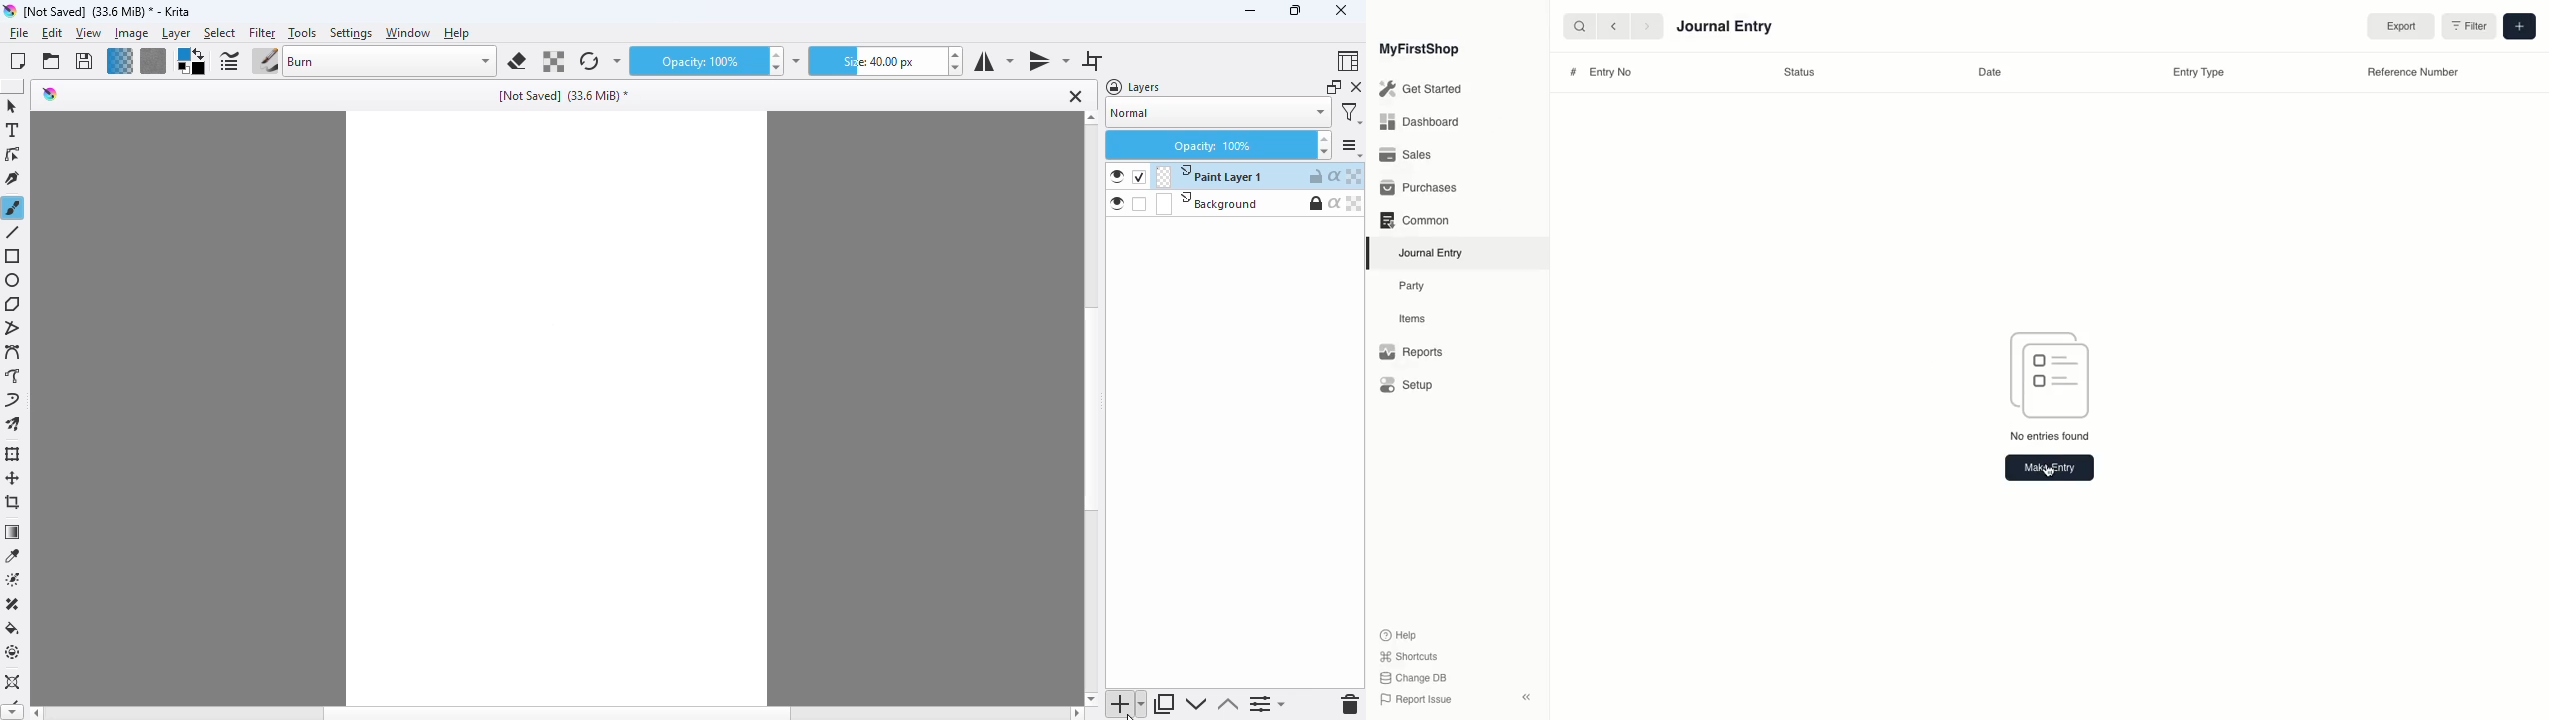  I want to click on scroll down, so click(1091, 698).